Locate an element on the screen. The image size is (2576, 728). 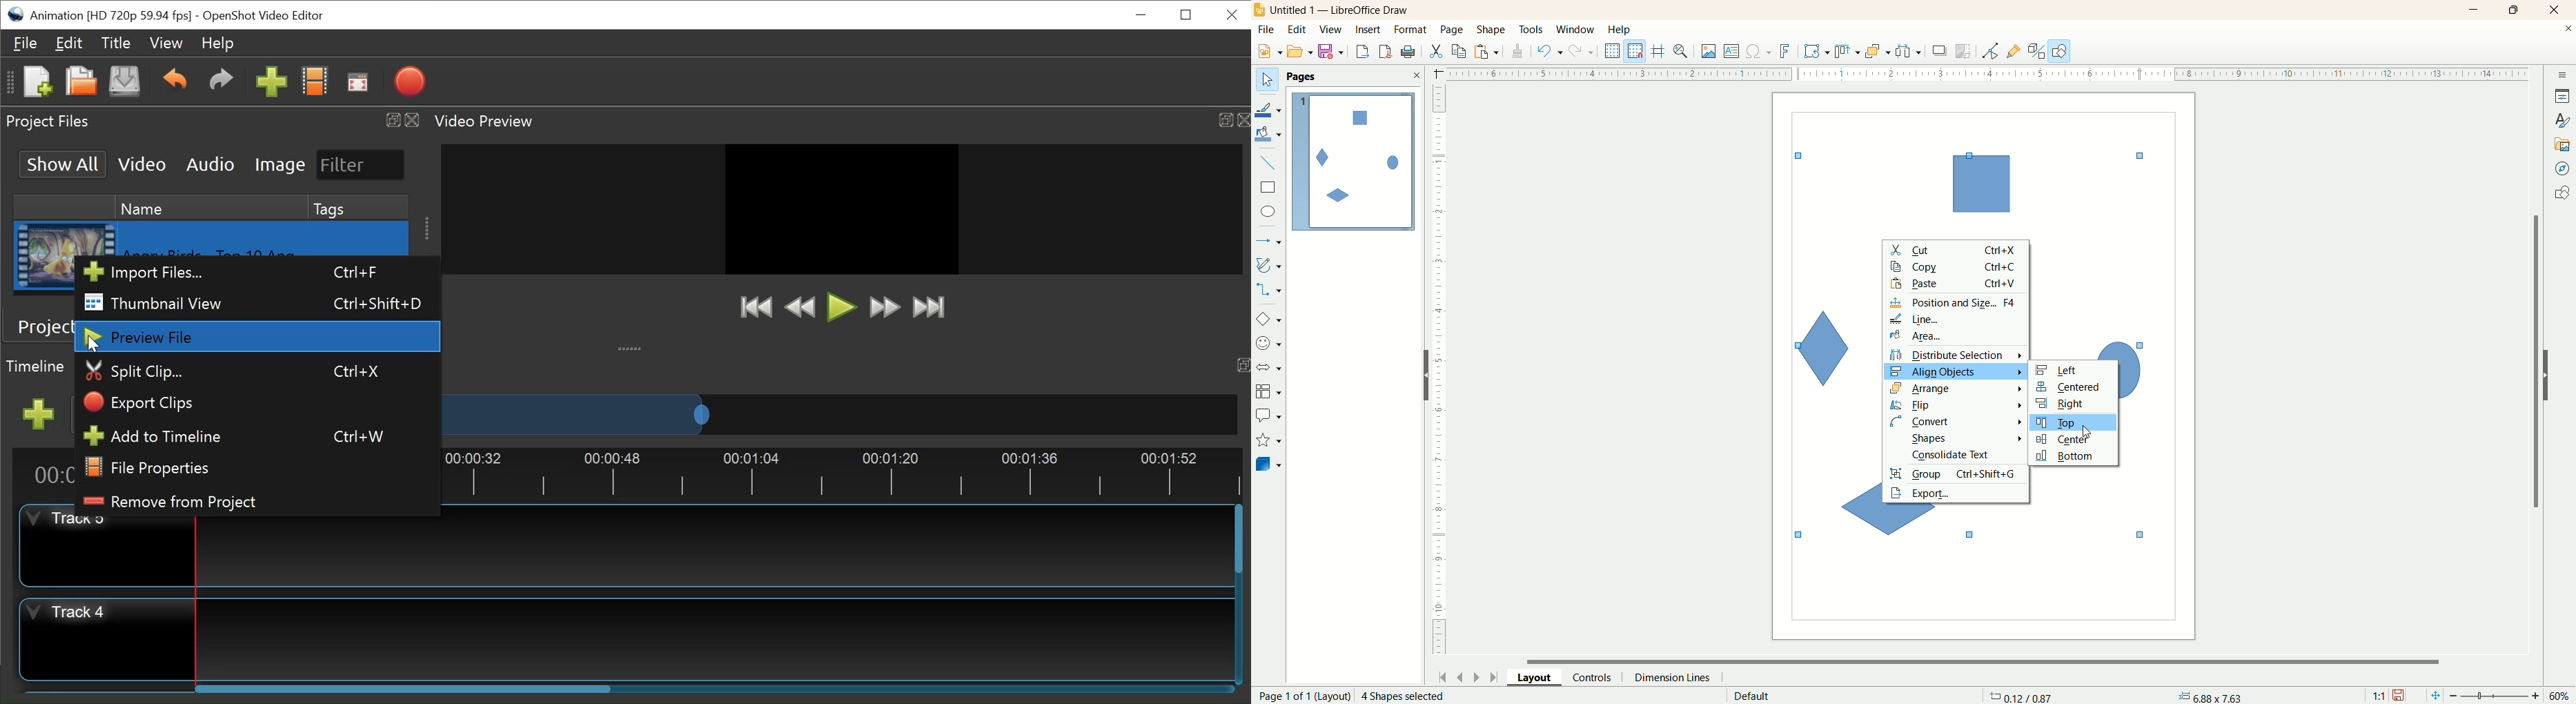
Preview Window is located at coordinates (842, 218).